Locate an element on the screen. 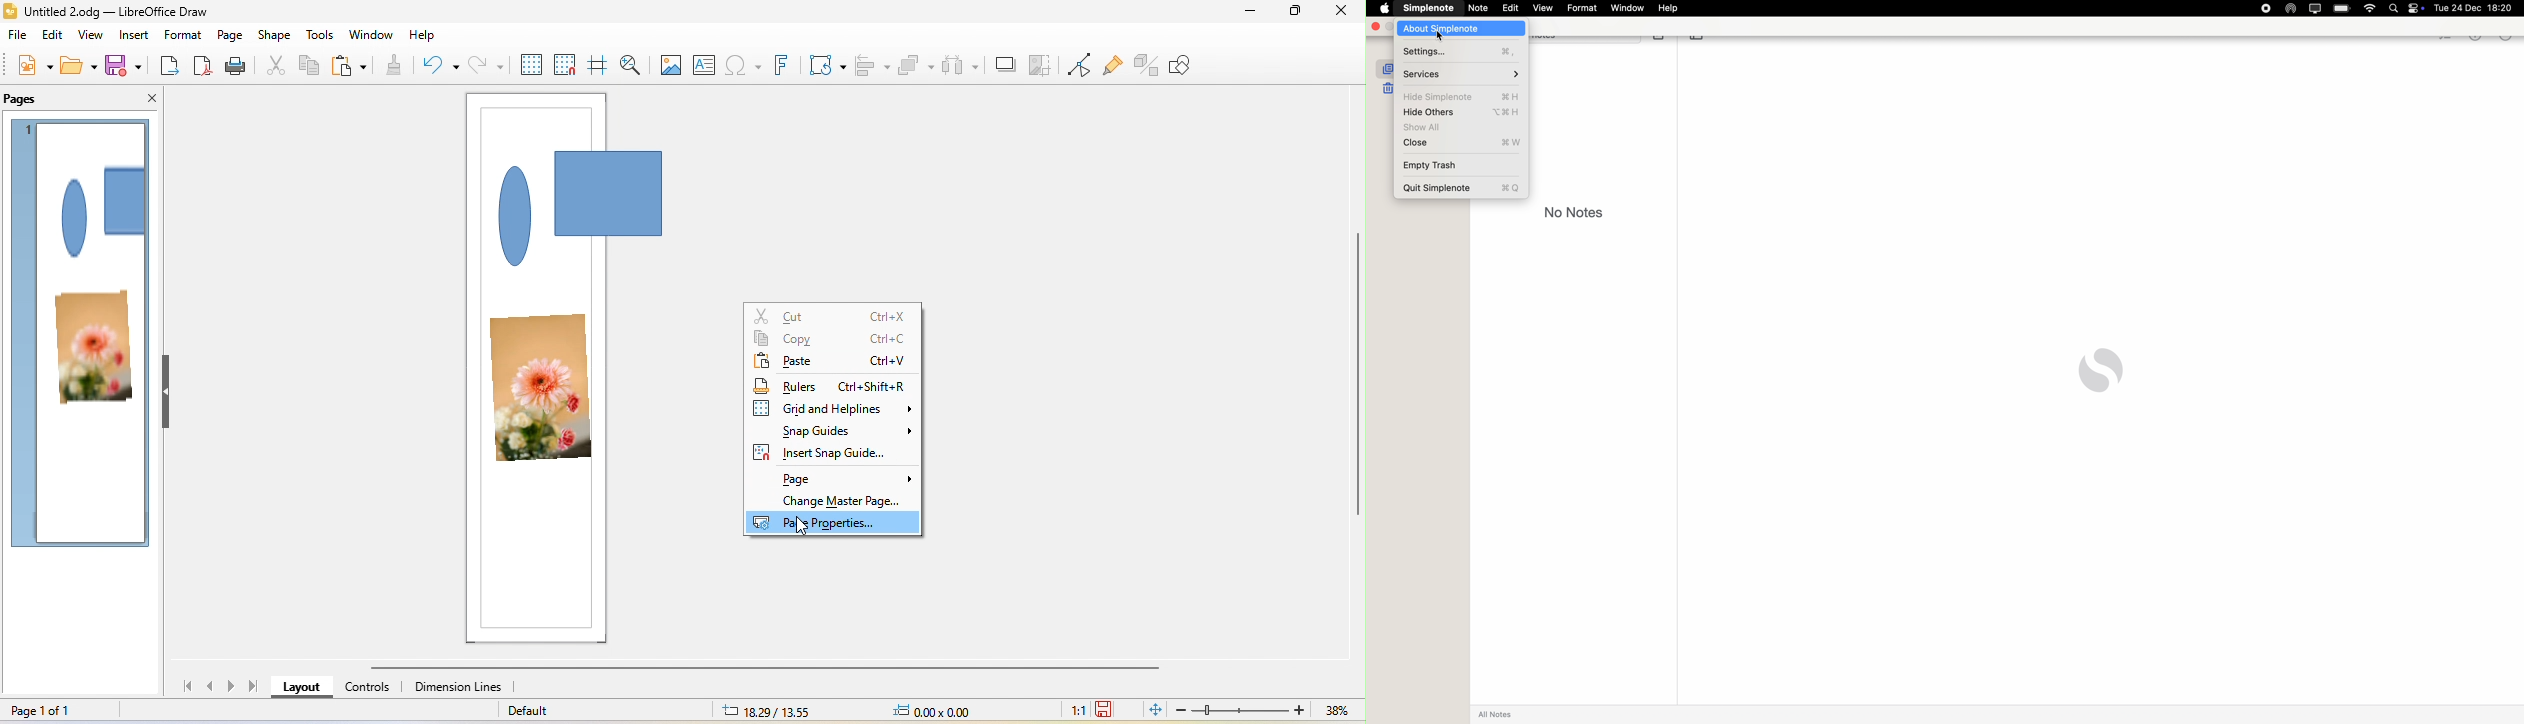 This screenshot has height=728, width=2548.  first page is located at coordinates (193, 689).